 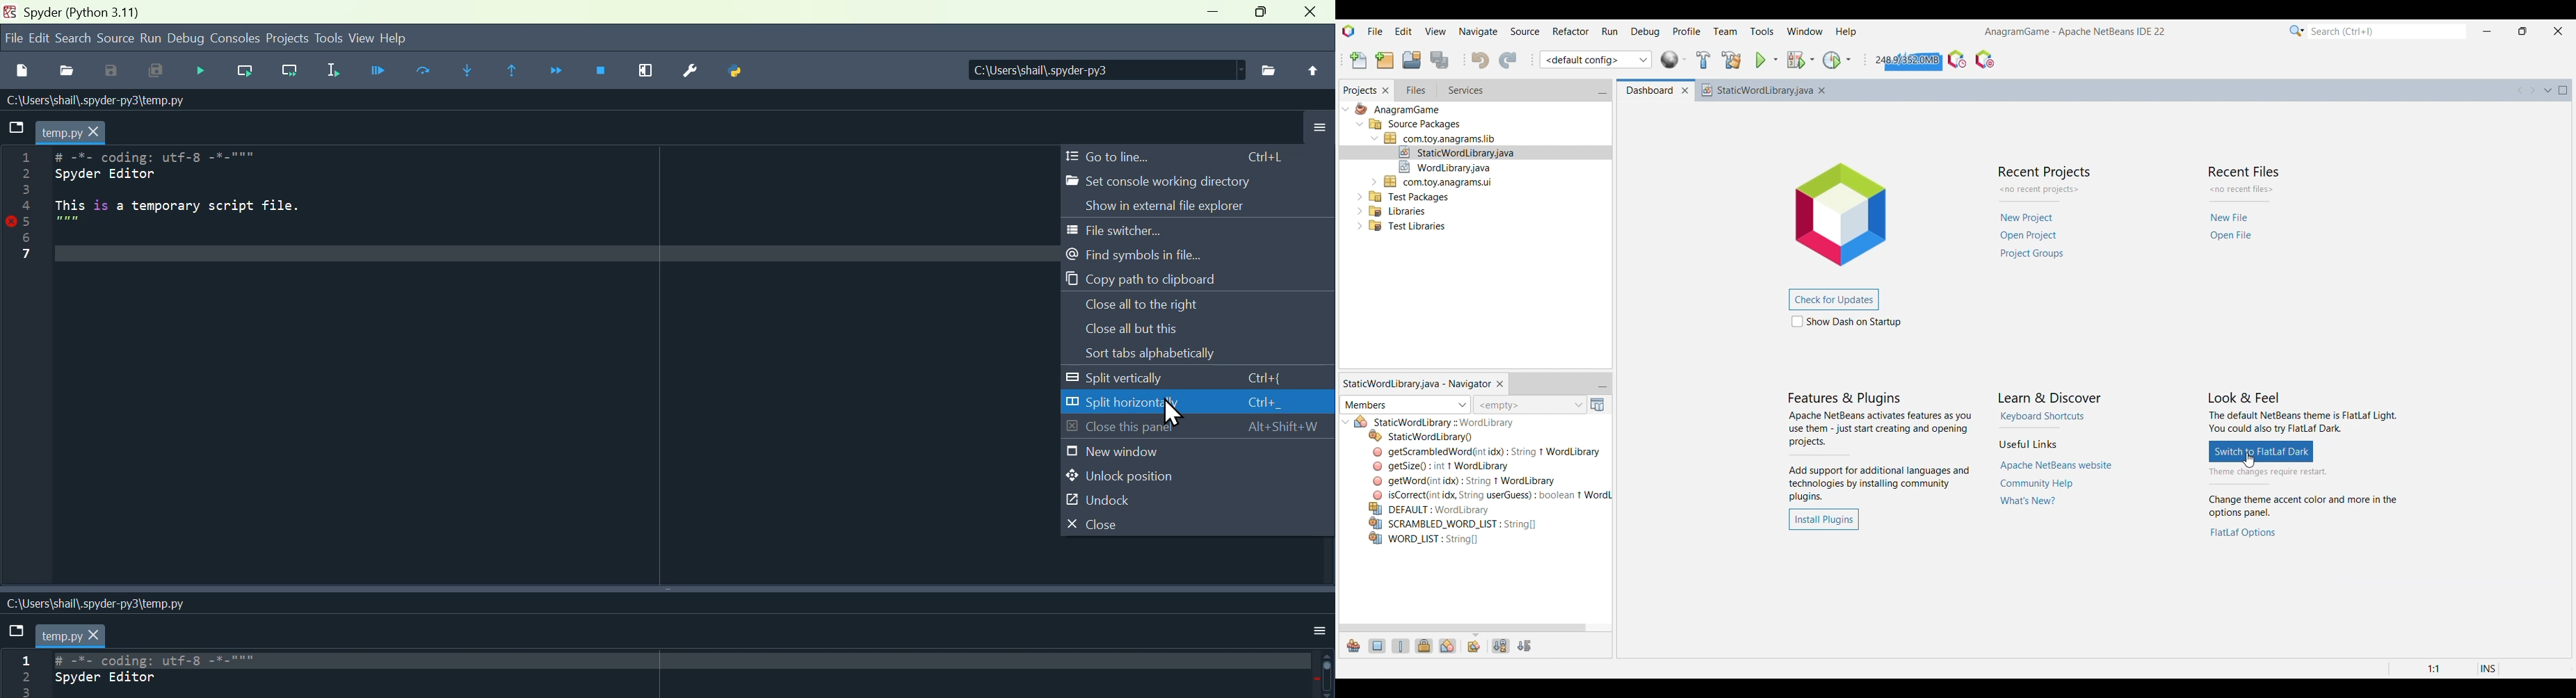 I want to click on pyder (Python 3.11), so click(x=86, y=12).